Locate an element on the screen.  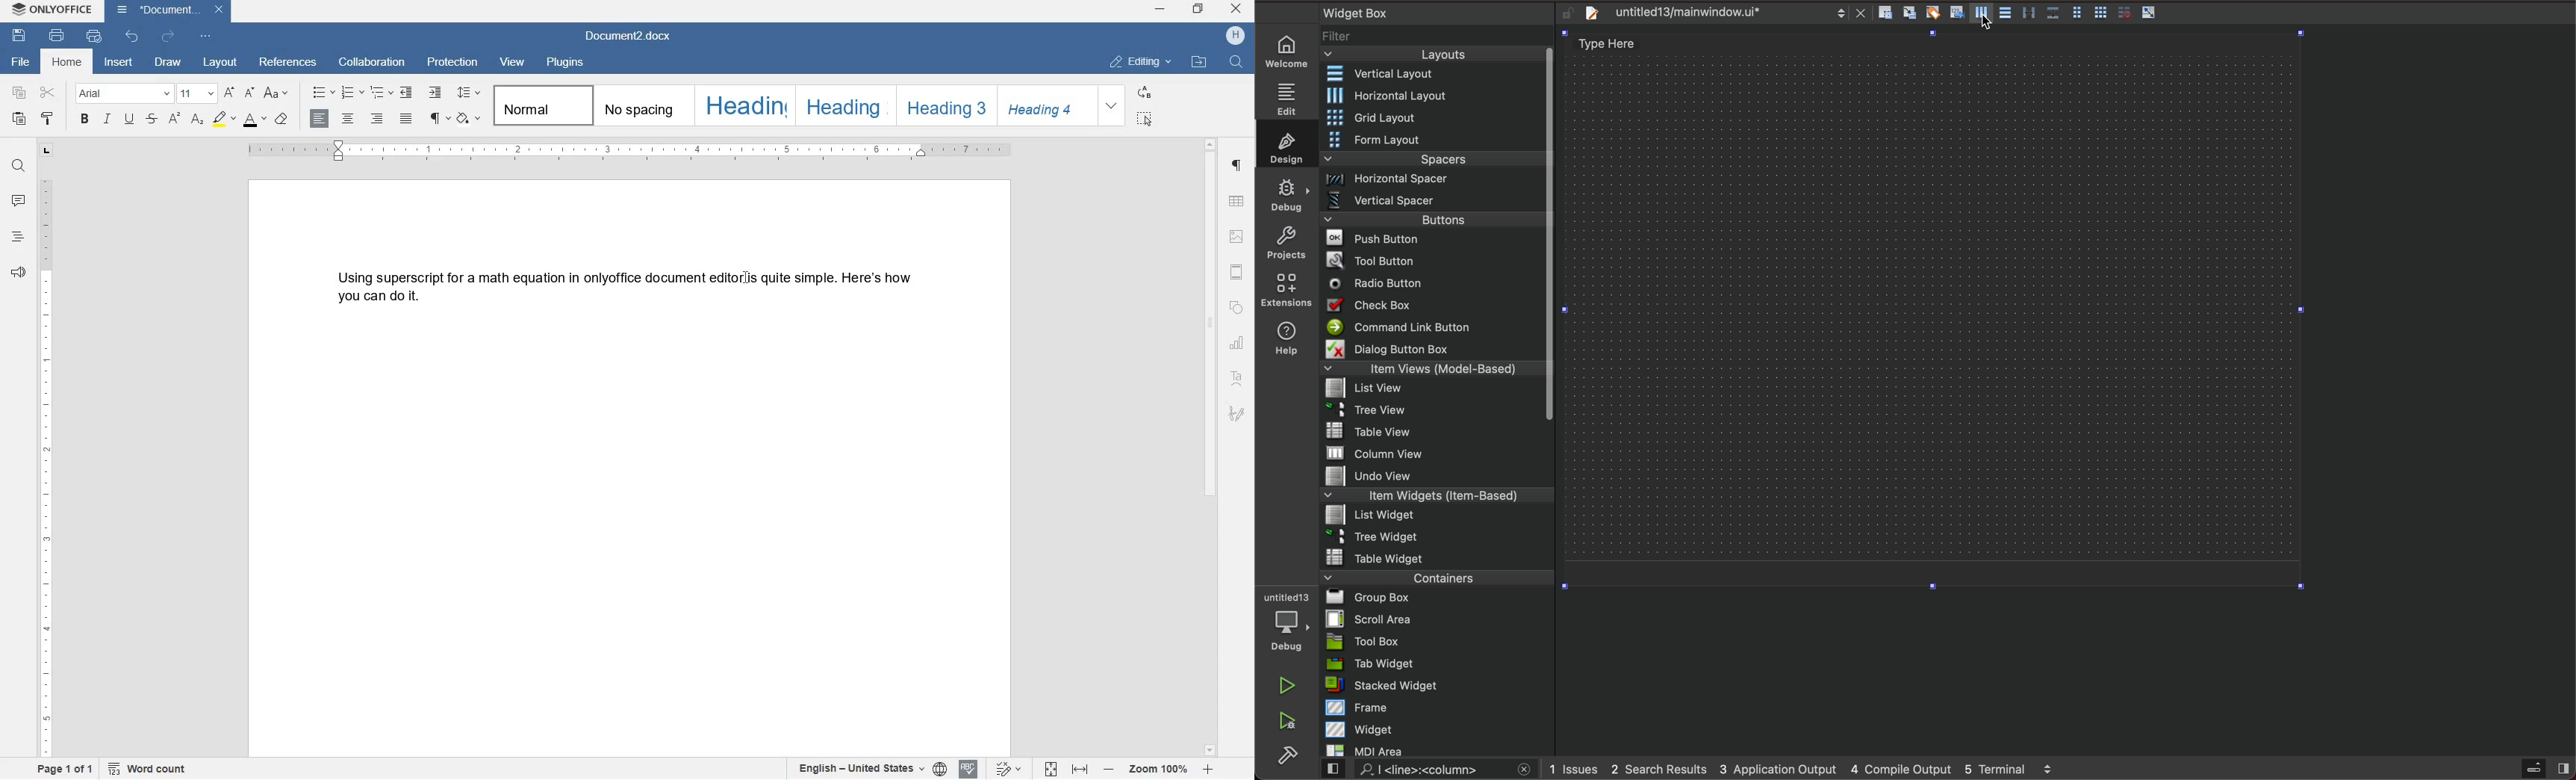
design is located at coordinates (1285, 144).